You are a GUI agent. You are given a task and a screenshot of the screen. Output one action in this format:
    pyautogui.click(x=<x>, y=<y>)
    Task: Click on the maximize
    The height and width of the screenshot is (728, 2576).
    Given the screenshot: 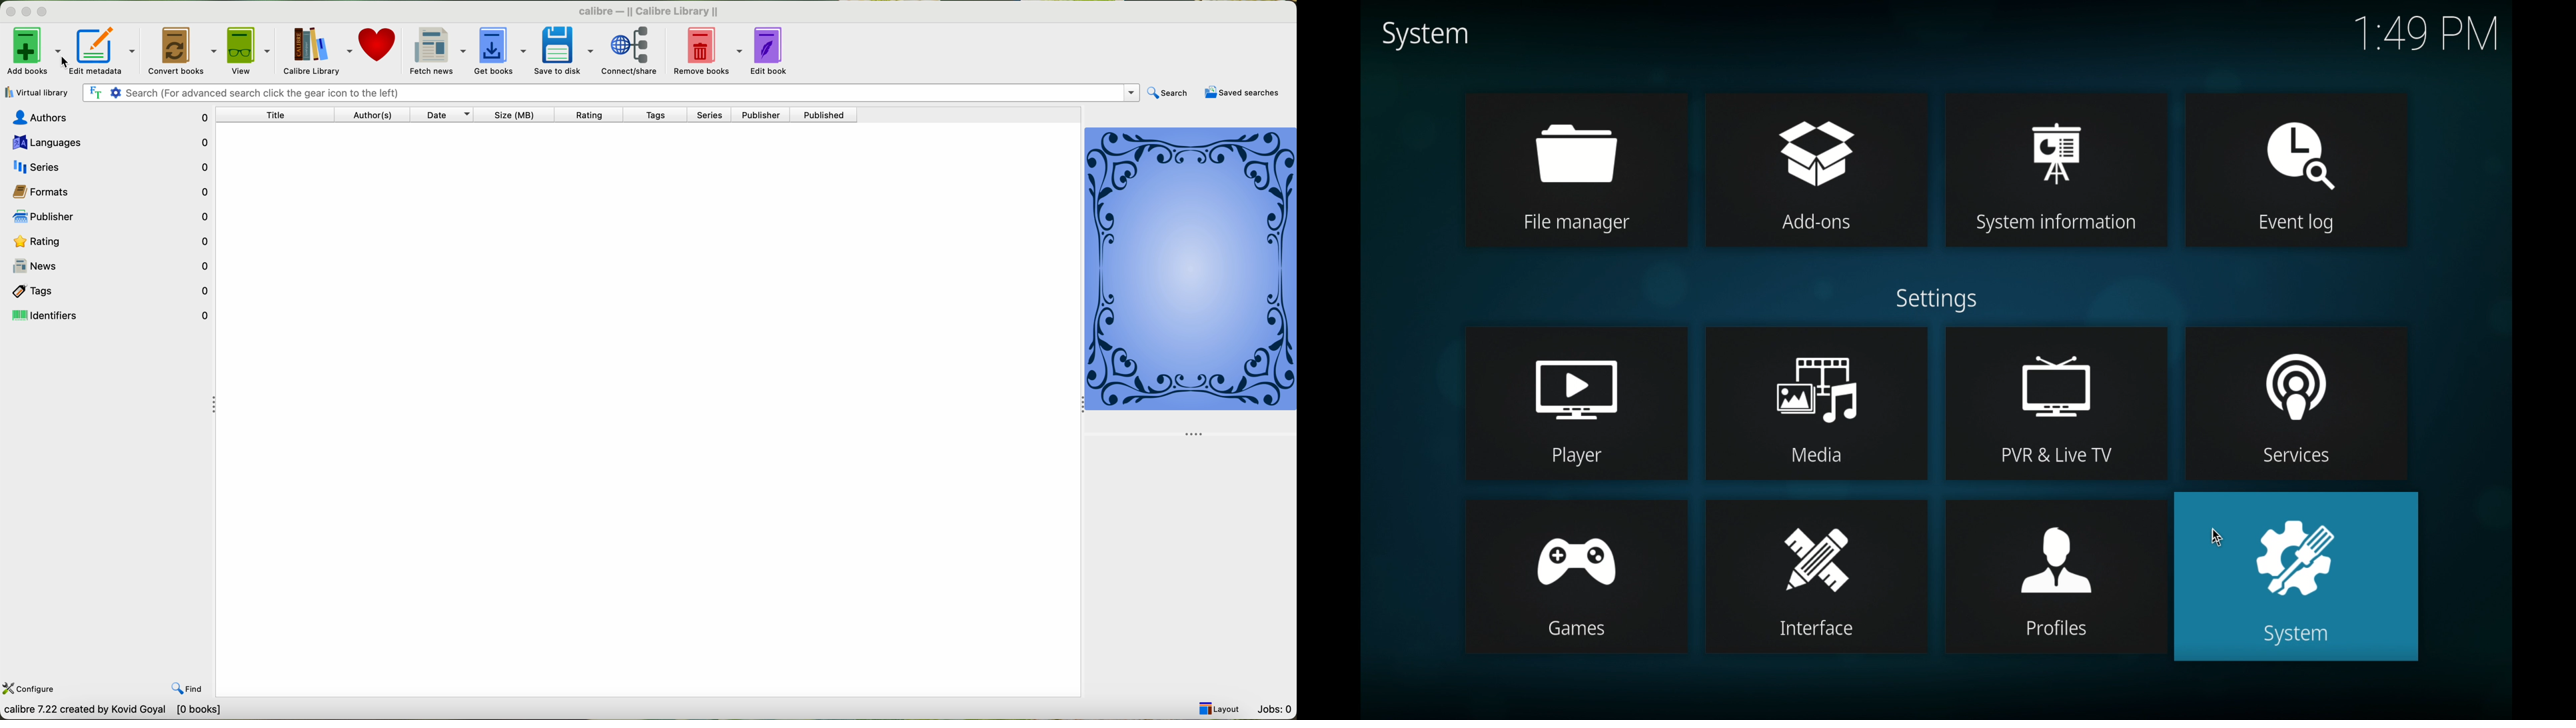 What is the action you would take?
    pyautogui.click(x=44, y=11)
    